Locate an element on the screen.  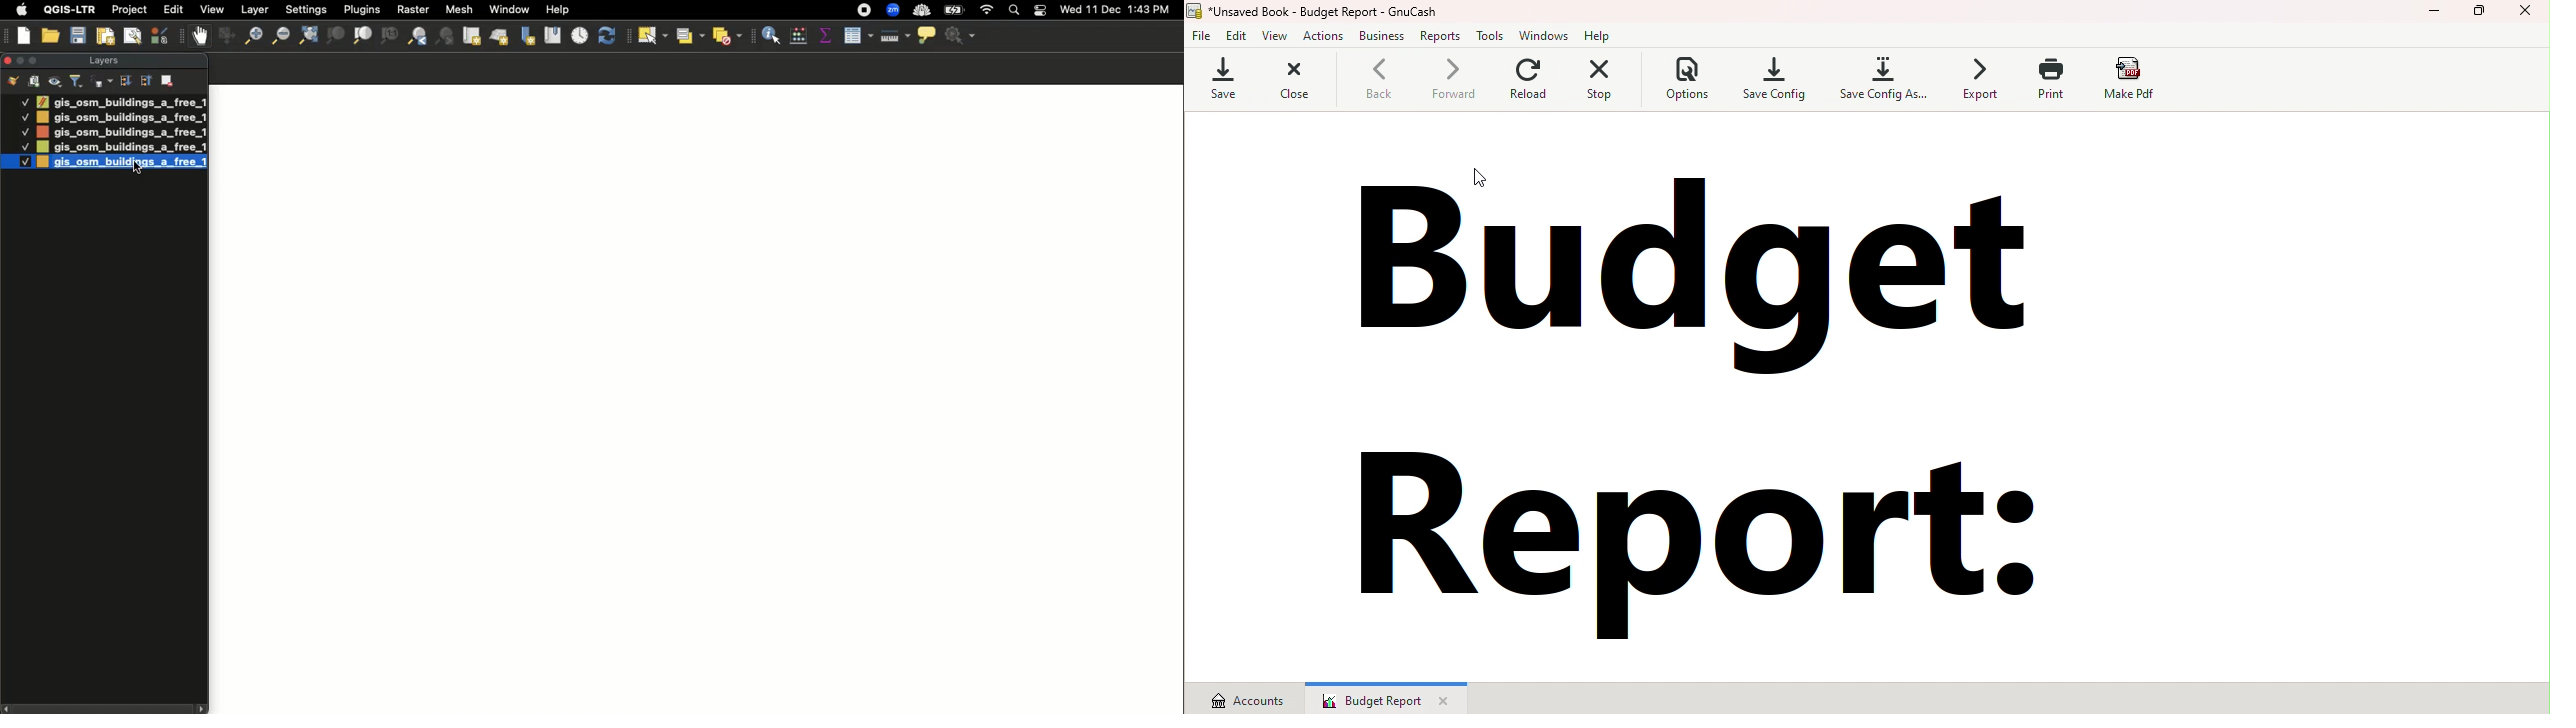
wed is located at coordinates (1069, 11).